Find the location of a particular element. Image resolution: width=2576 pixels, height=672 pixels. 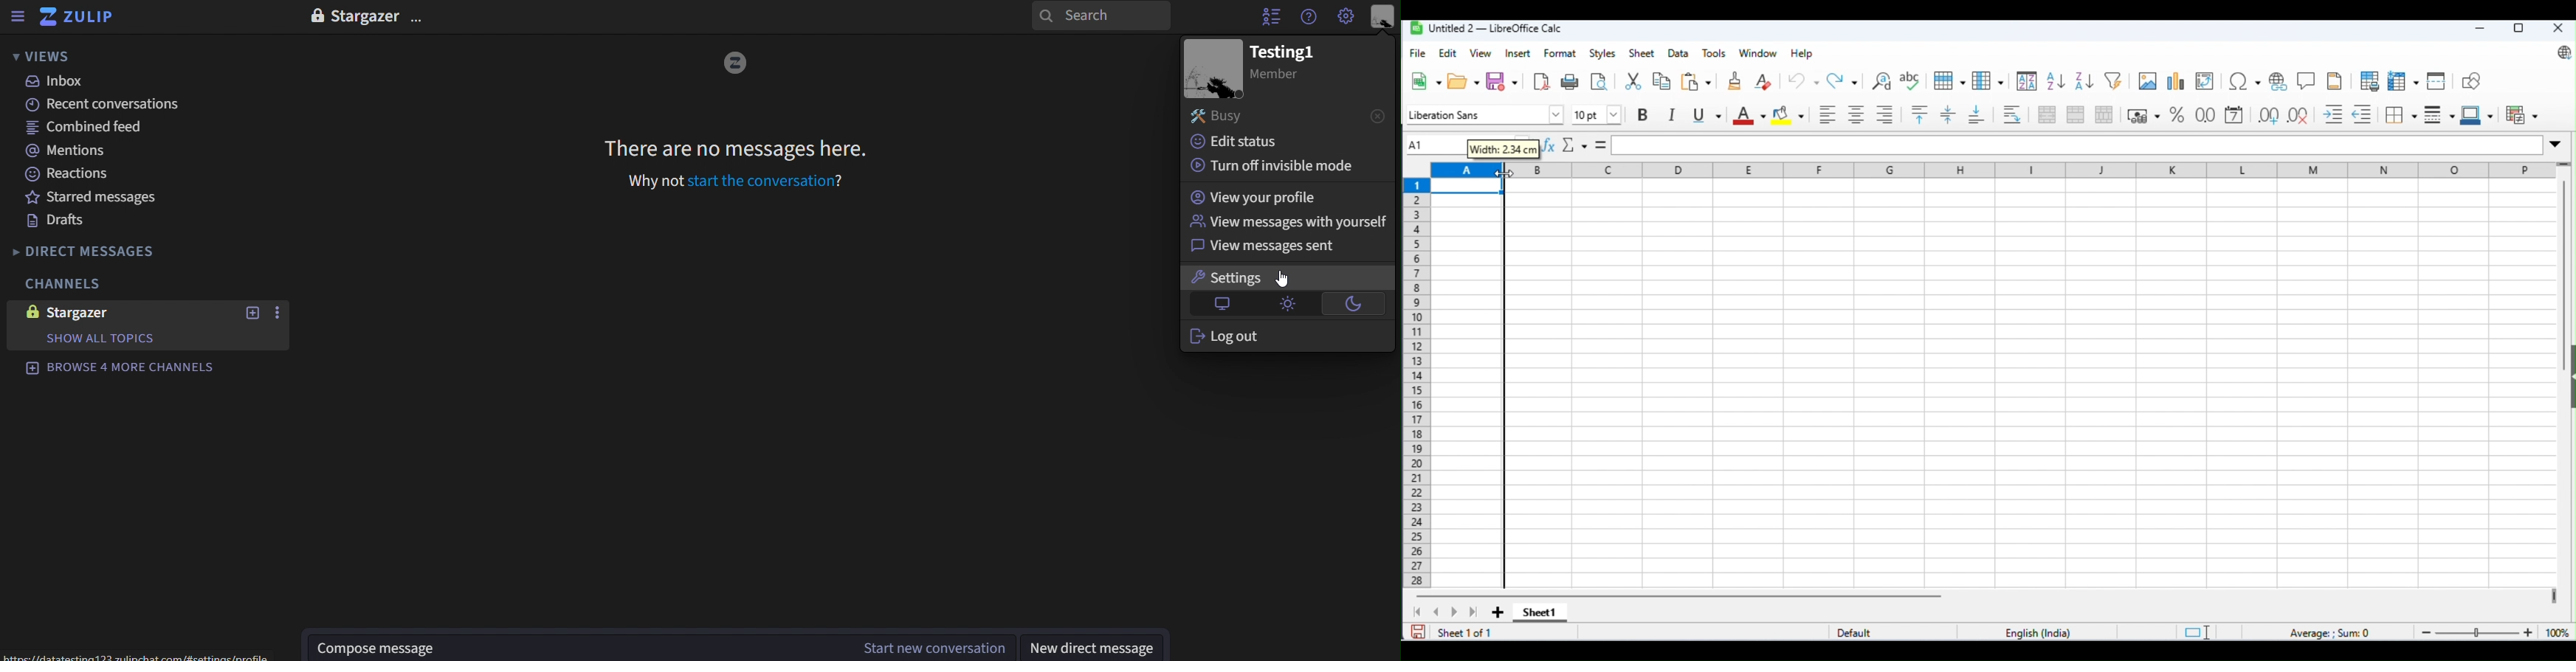

insert or edit pivot table is located at coordinates (2206, 83).